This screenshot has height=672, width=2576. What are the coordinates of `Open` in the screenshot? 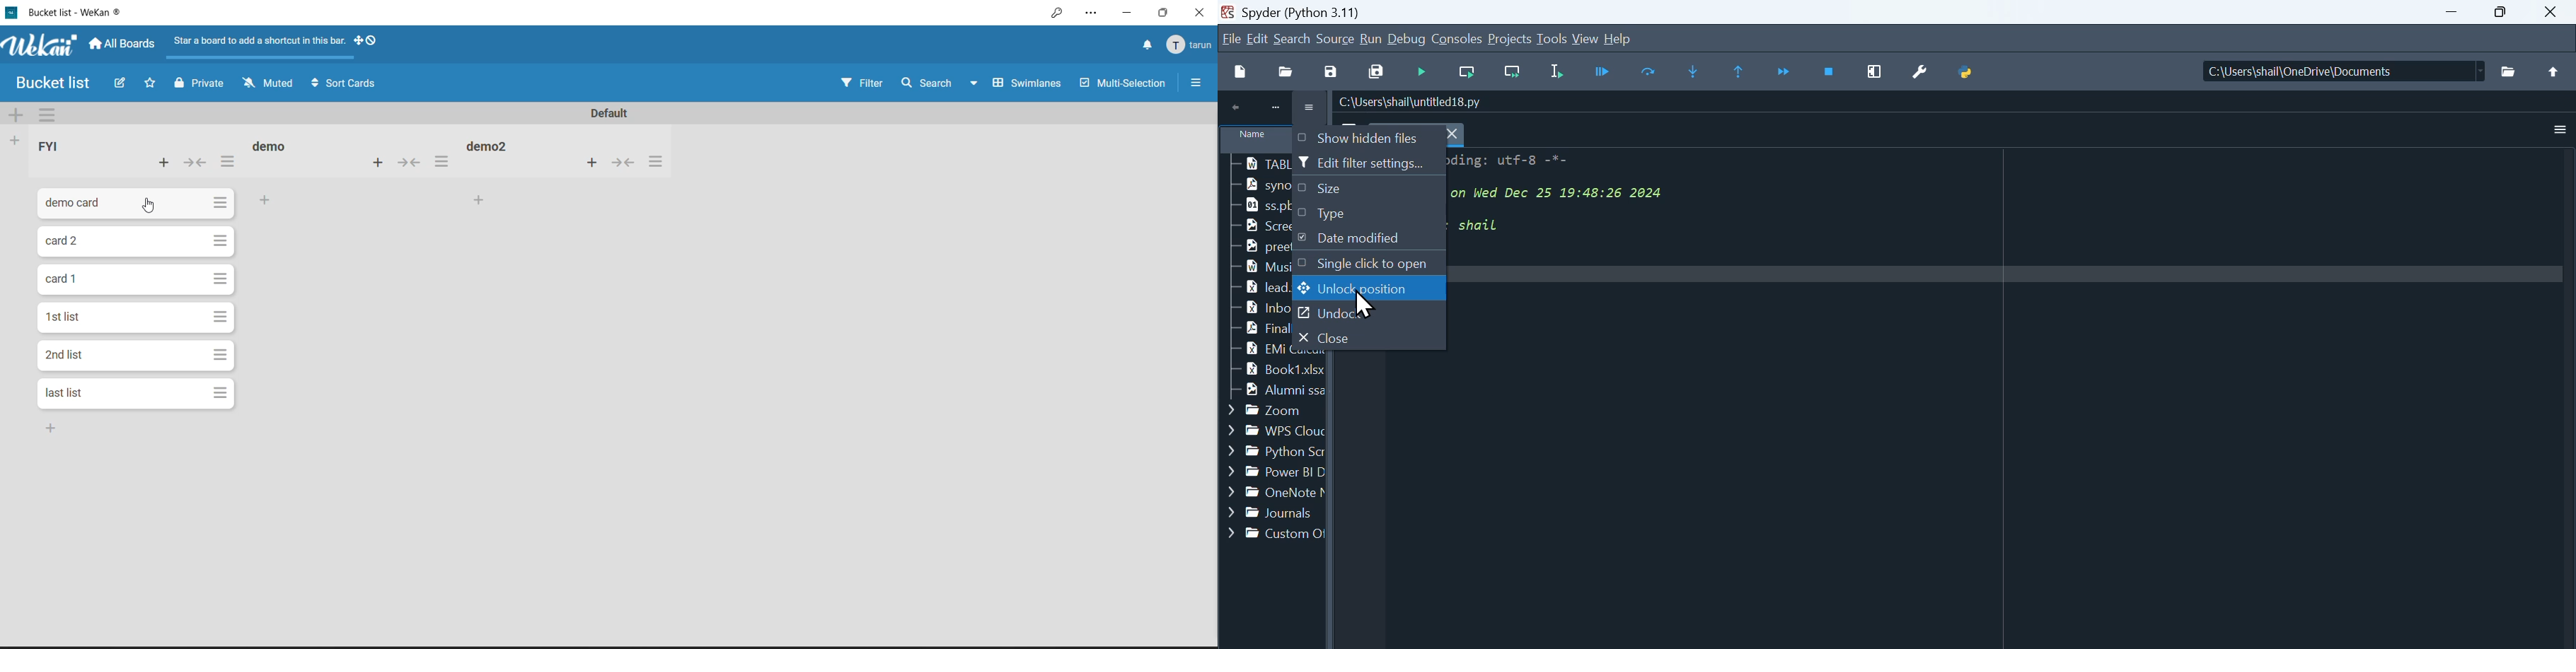 It's located at (1288, 71).